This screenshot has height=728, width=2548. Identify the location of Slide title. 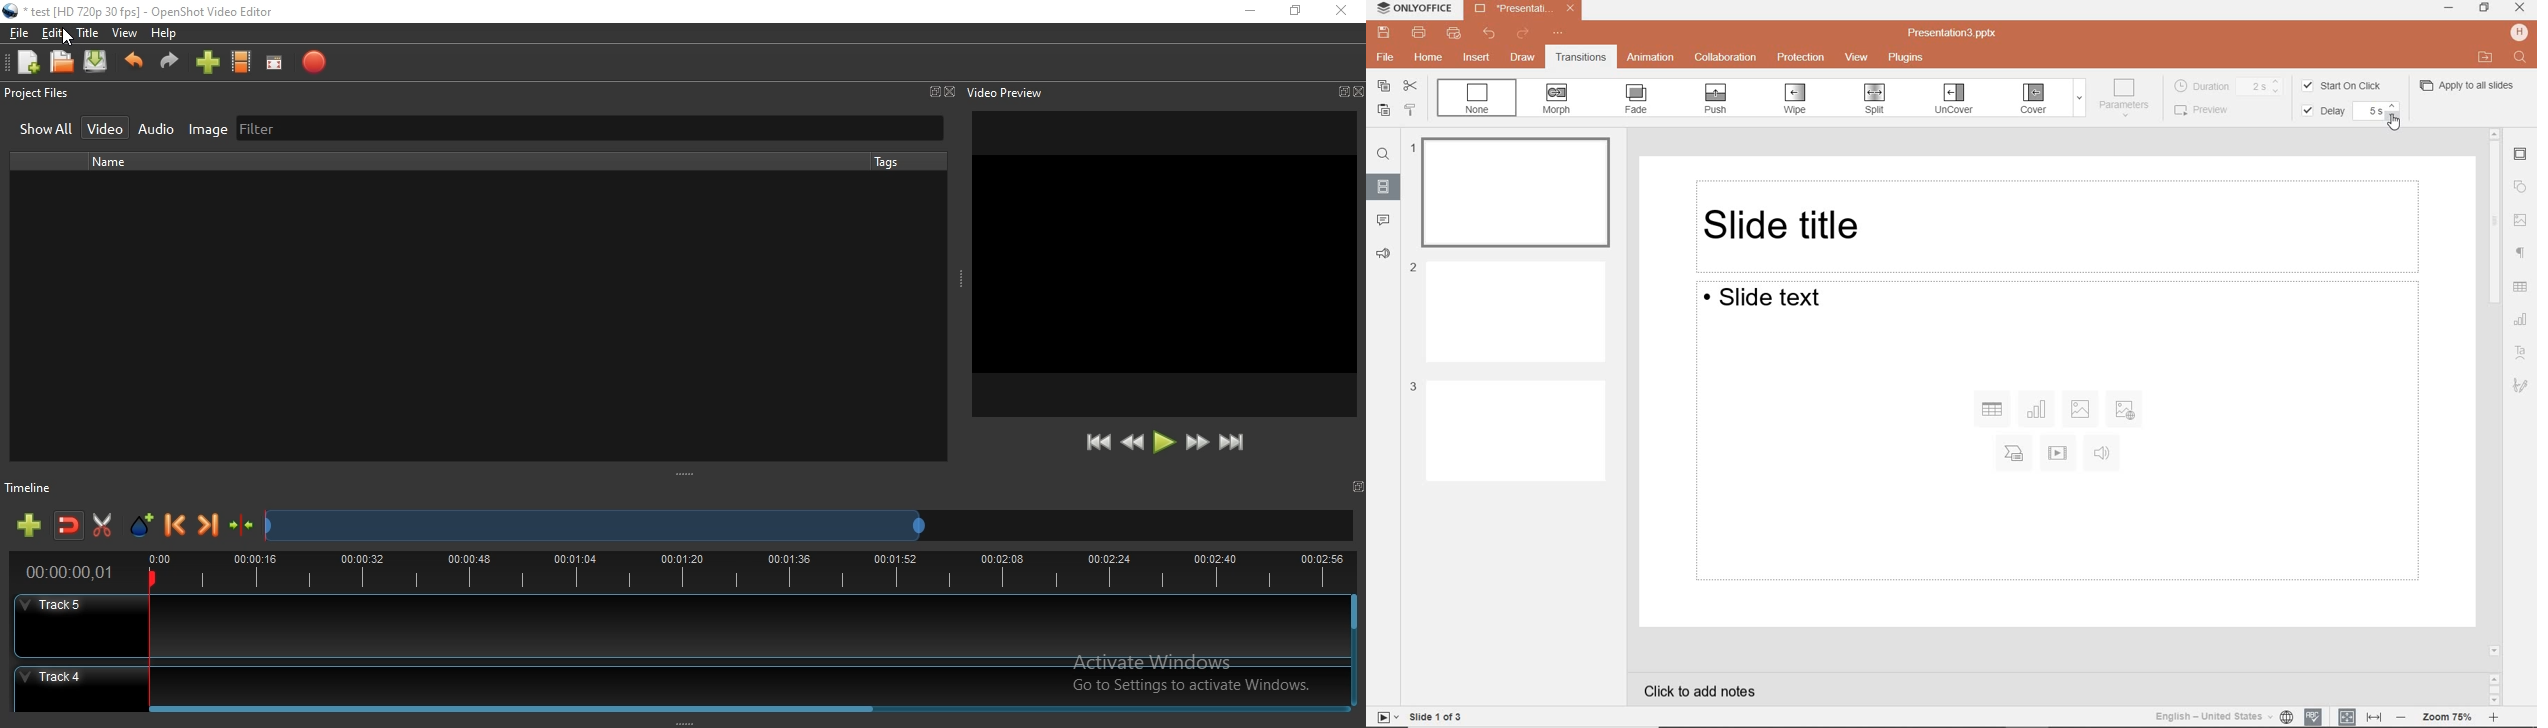
(2059, 222).